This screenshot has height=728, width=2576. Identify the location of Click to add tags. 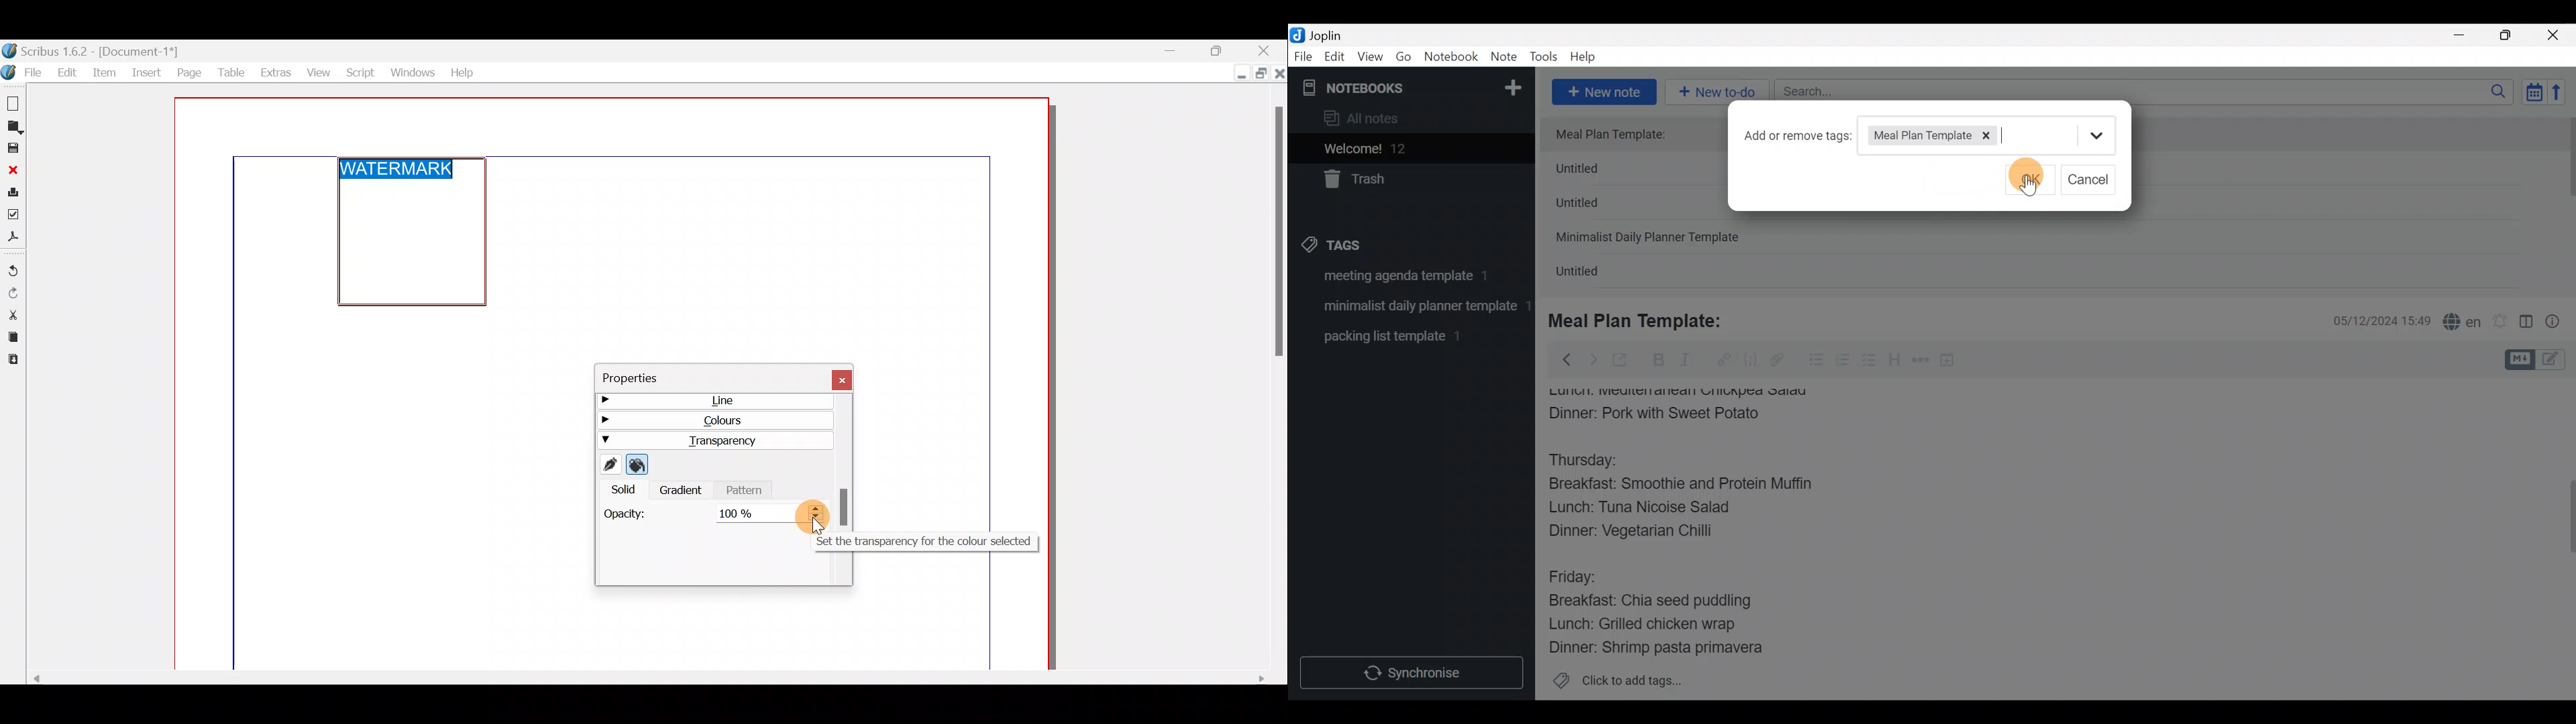
(1617, 685).